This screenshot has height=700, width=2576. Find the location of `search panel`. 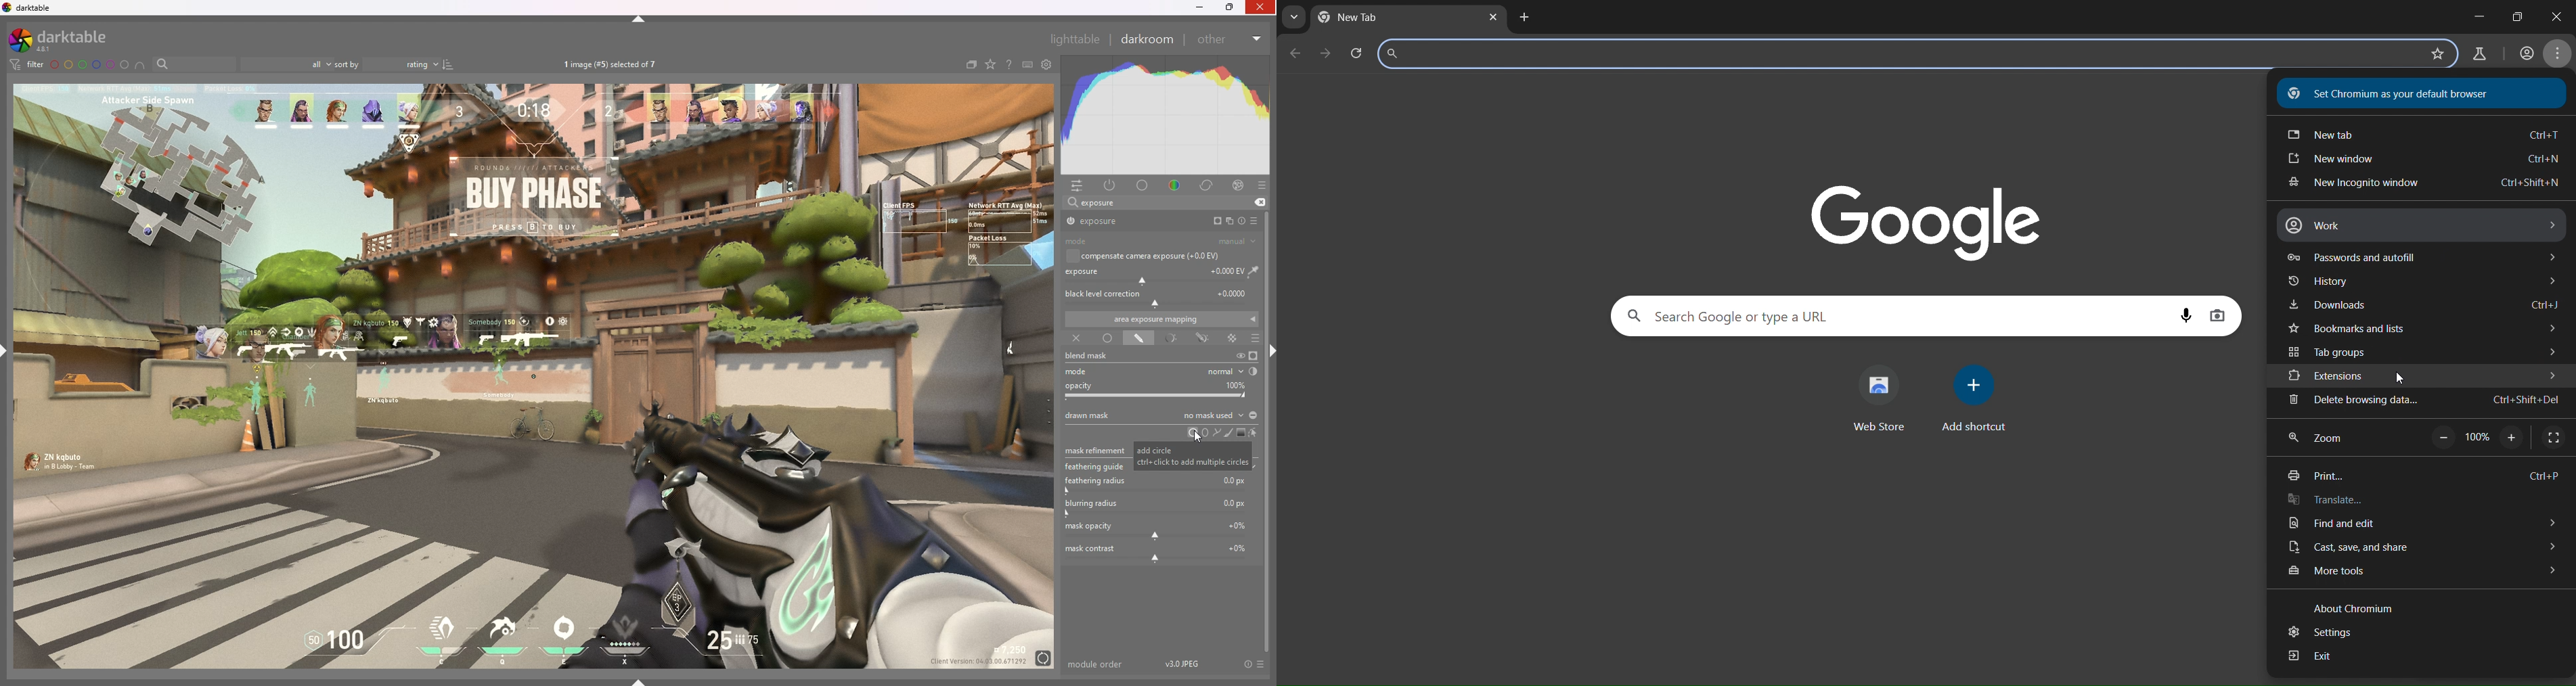

search panel is located at coordinates (1894, 55).